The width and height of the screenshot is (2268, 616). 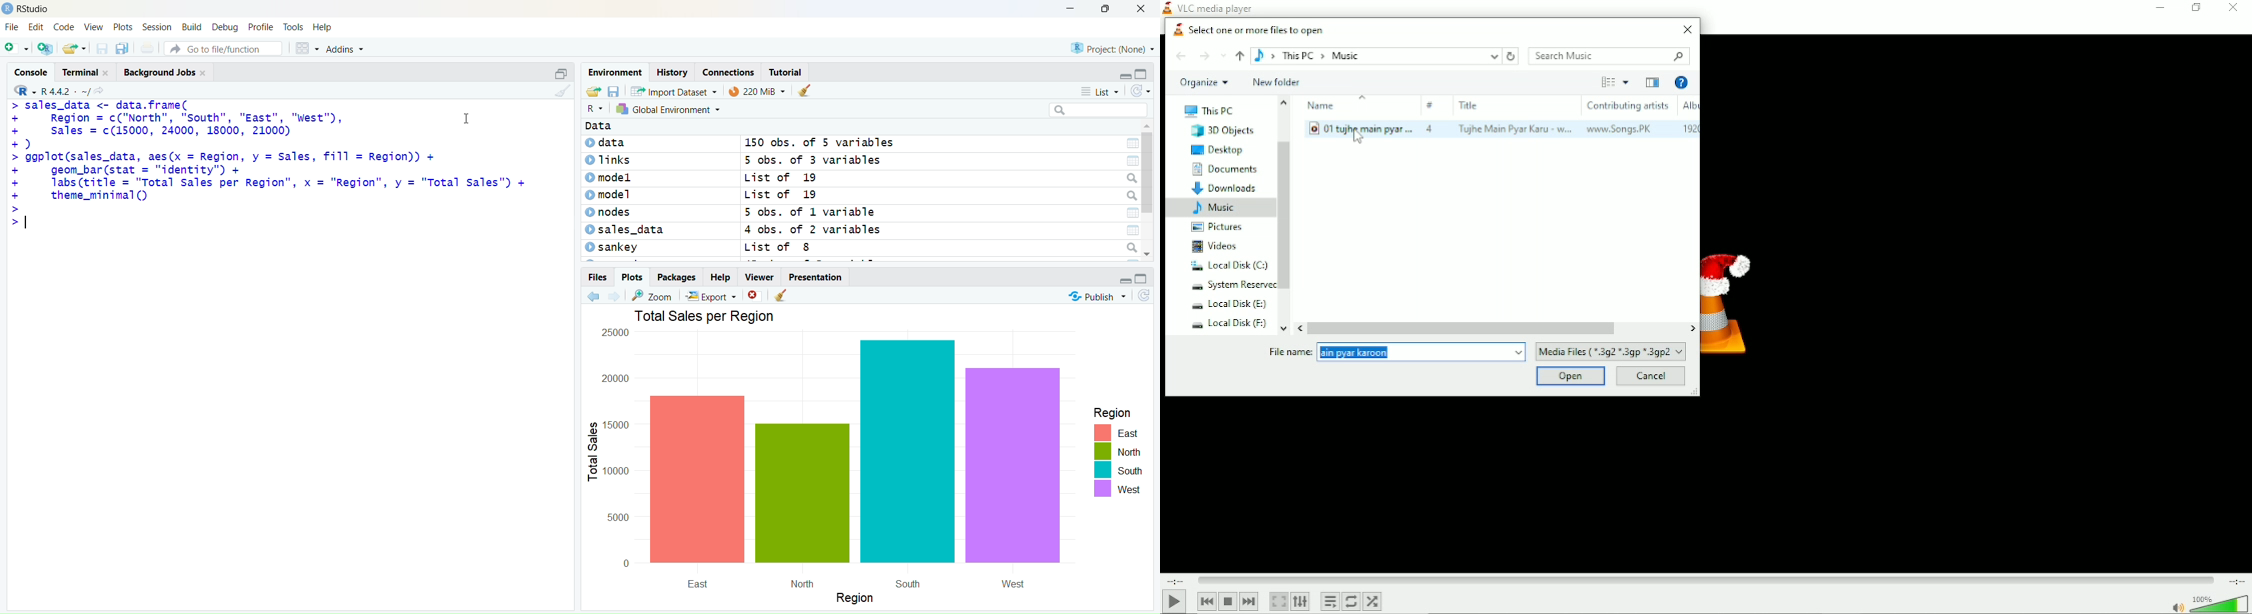 What do you see at coordinates (293, 27) in the screenshot?
I see `tools` at bounding box center [293, 27].